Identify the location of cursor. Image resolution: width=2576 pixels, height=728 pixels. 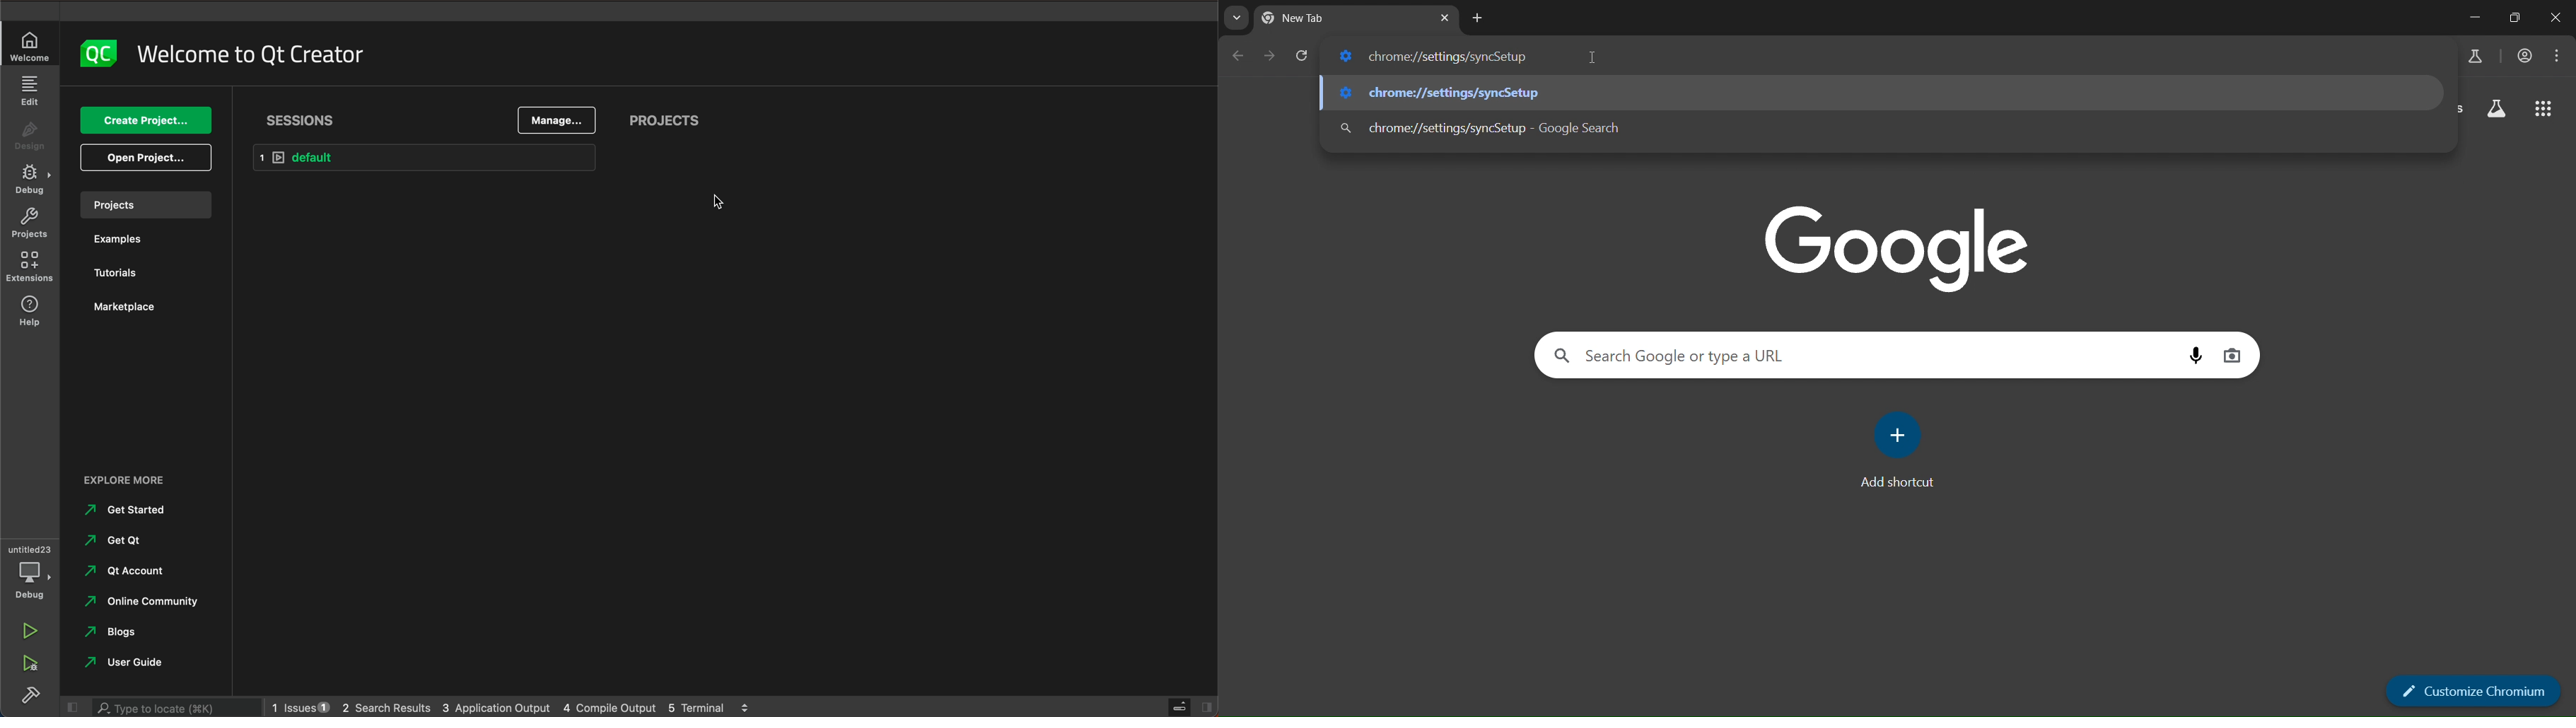
(723, 202).